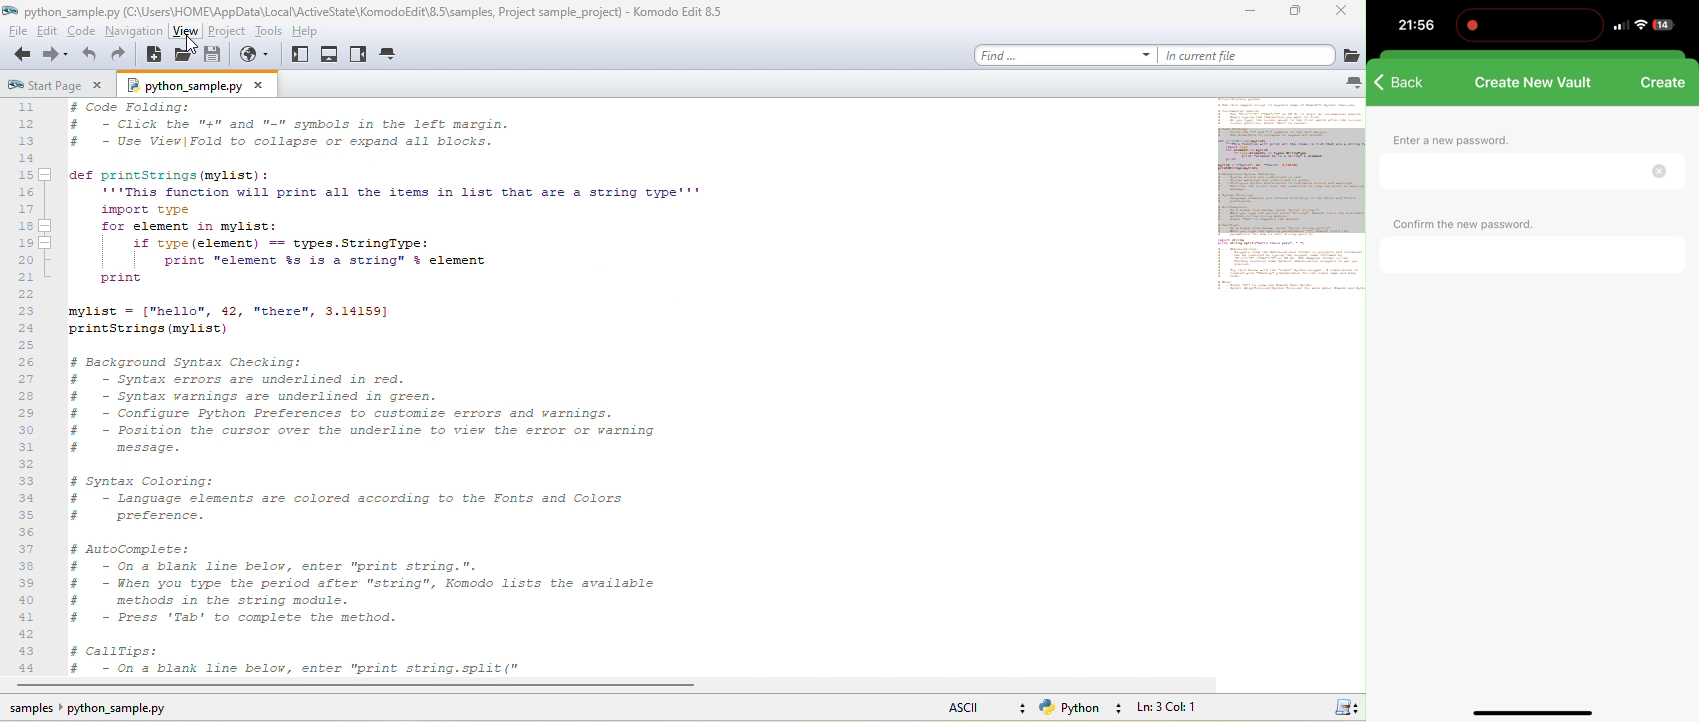 The width and height of the screenshot is (1708, 728). I want to click on ascii, so click(981, 706).